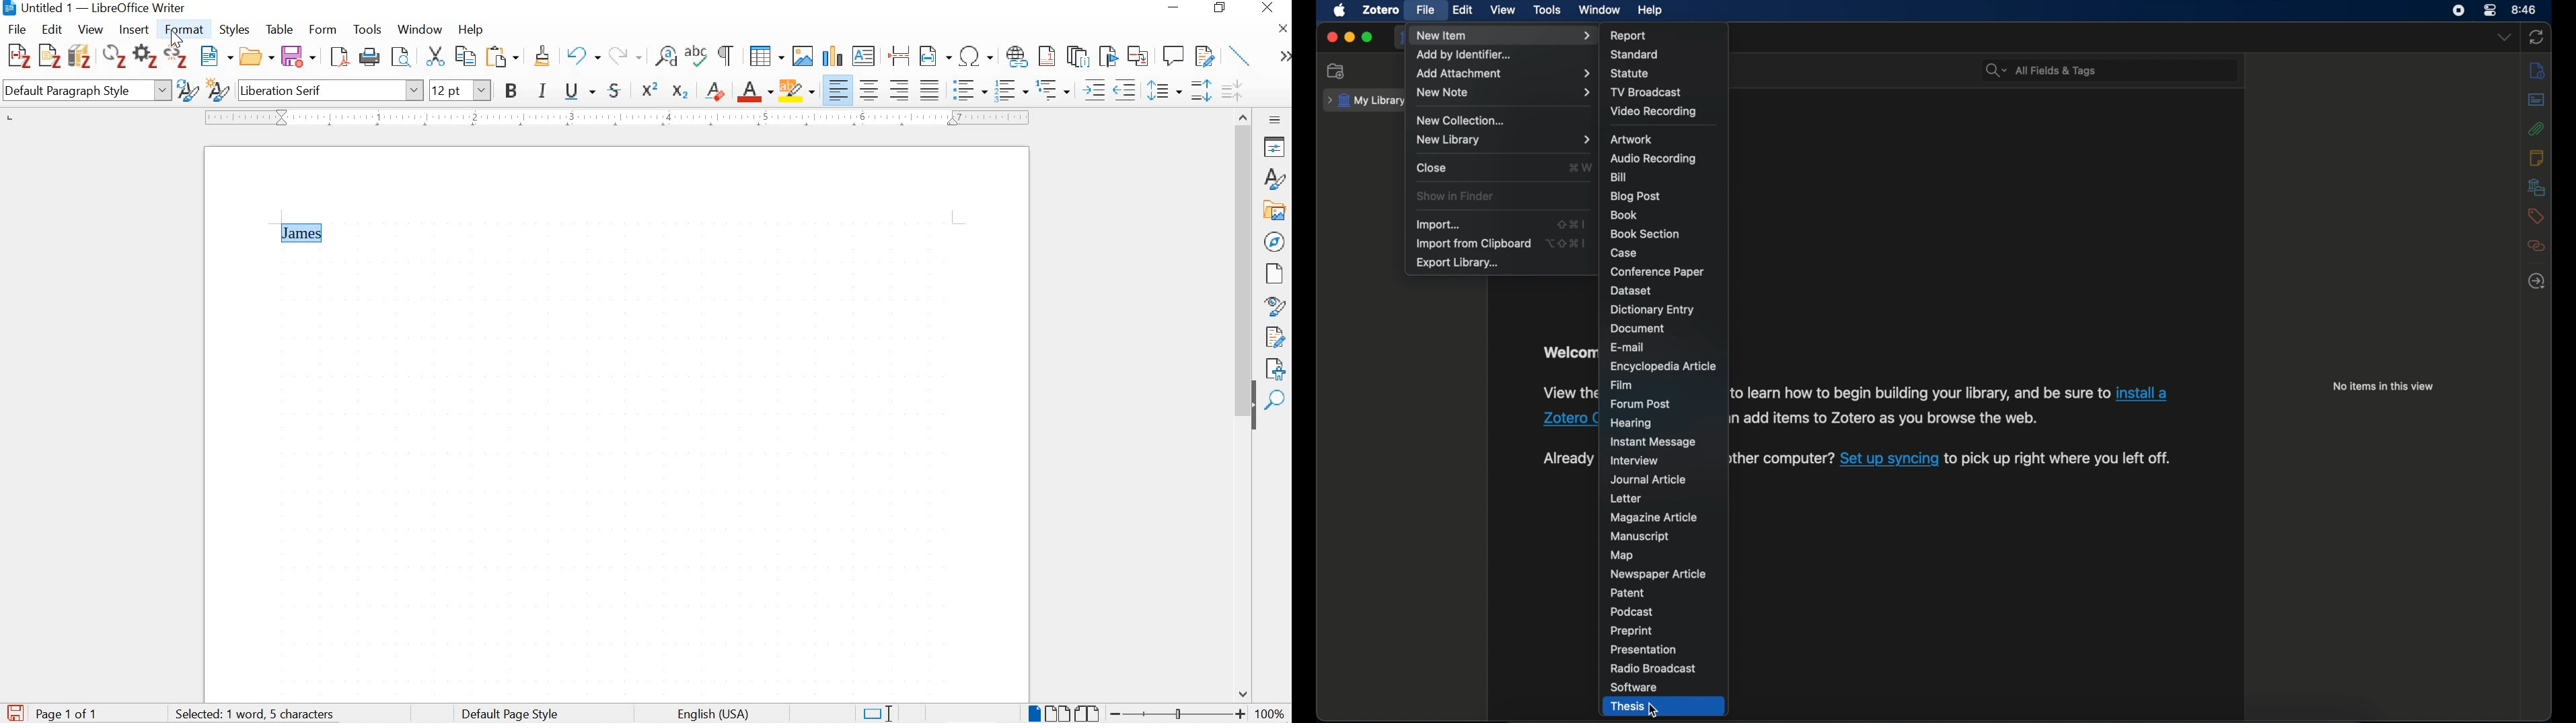  I want to click on window, so click(1598, 9).